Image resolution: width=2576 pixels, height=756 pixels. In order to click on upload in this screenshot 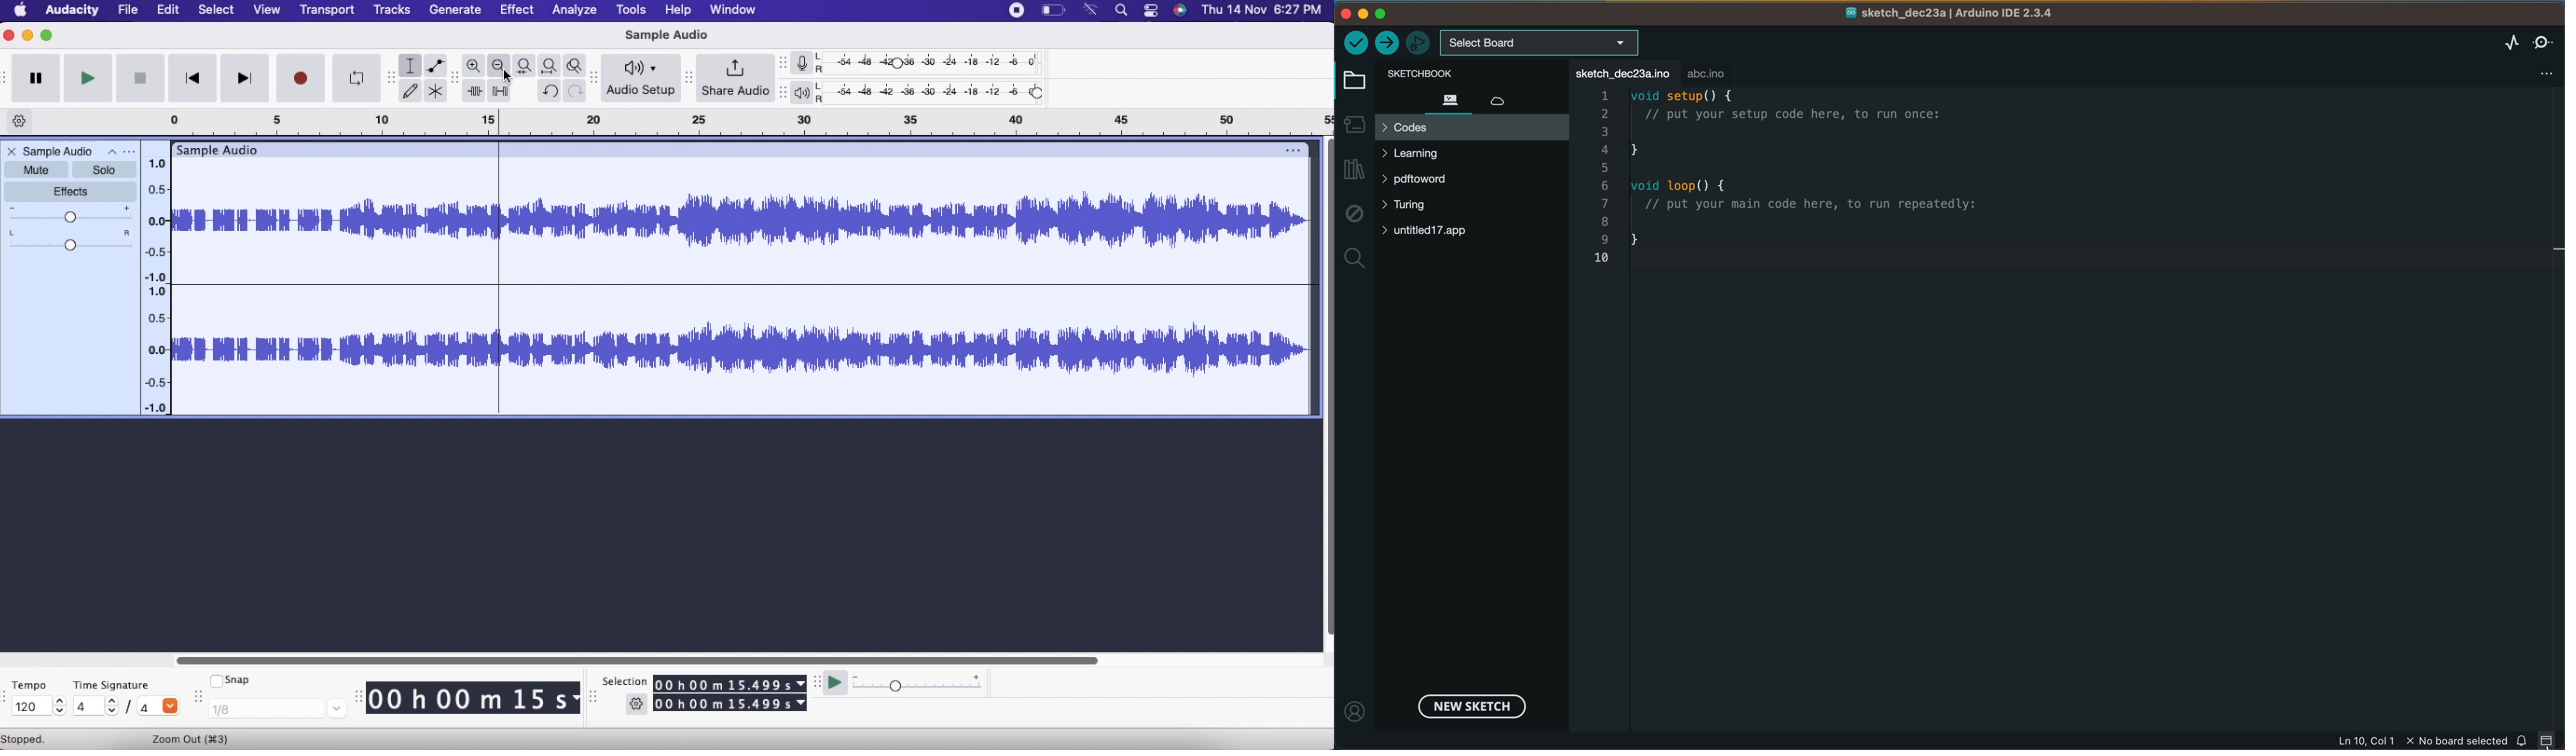, I will do `click(1385, 42)`.